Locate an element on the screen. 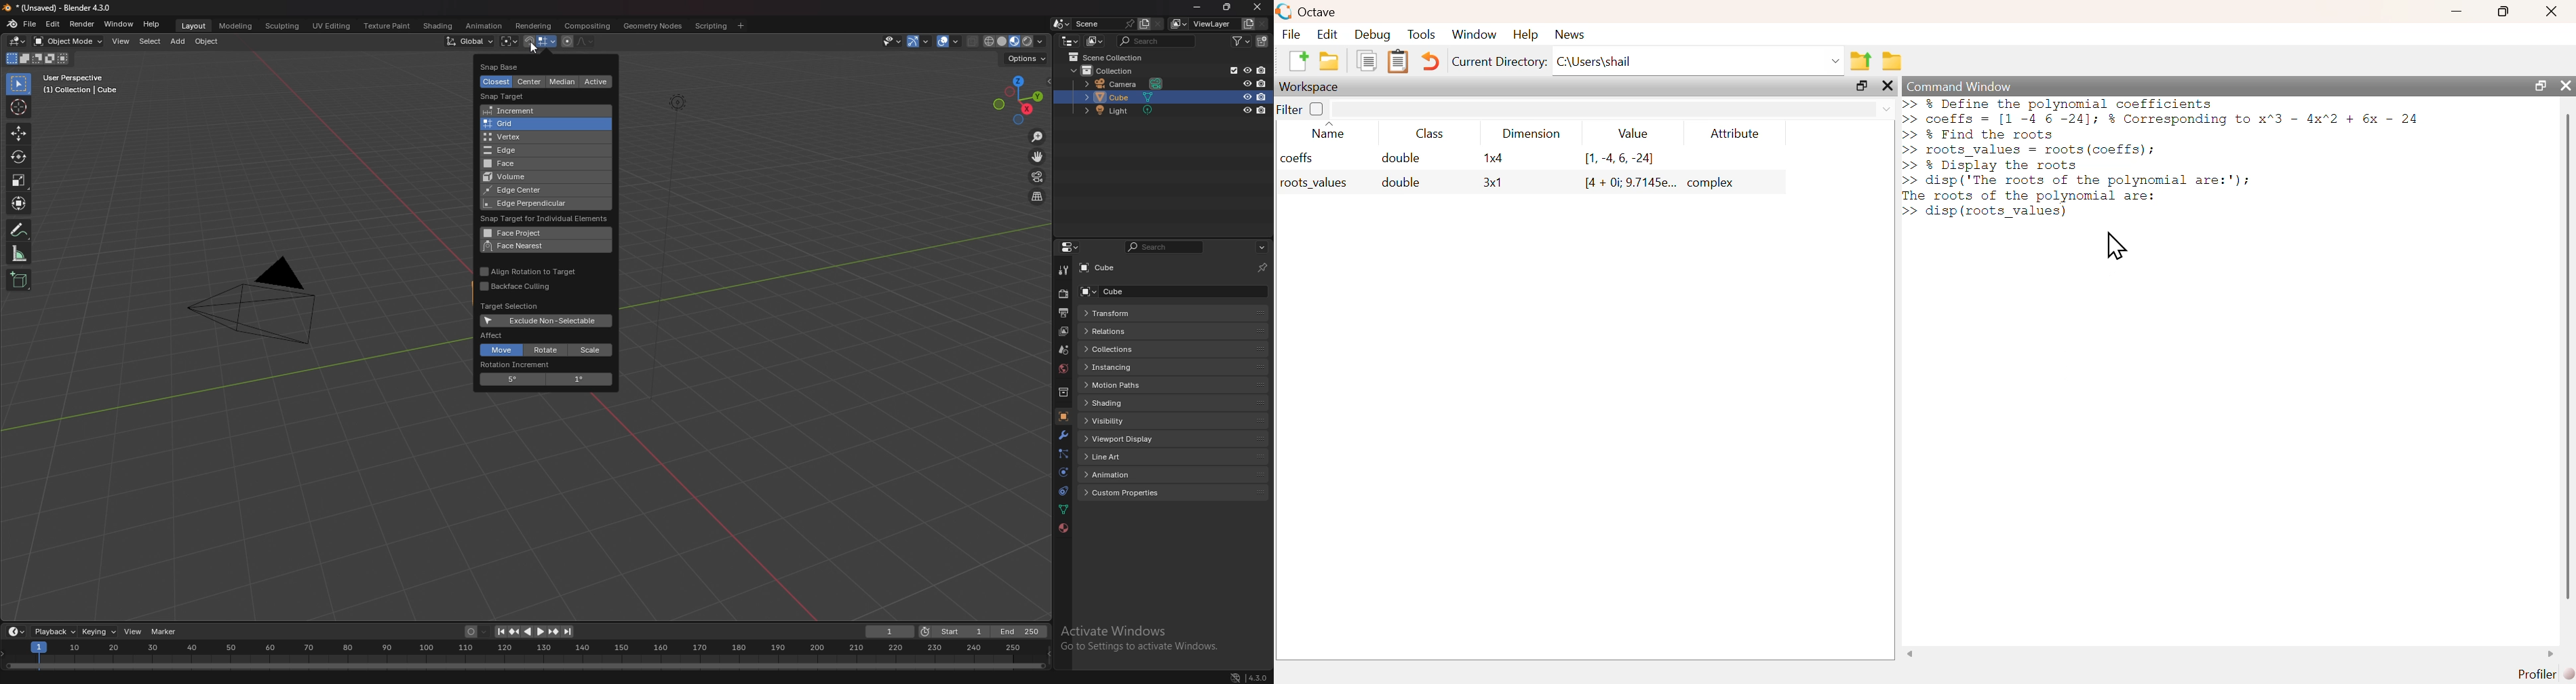  selectibility and visibility is located at coordinates (893, 42).